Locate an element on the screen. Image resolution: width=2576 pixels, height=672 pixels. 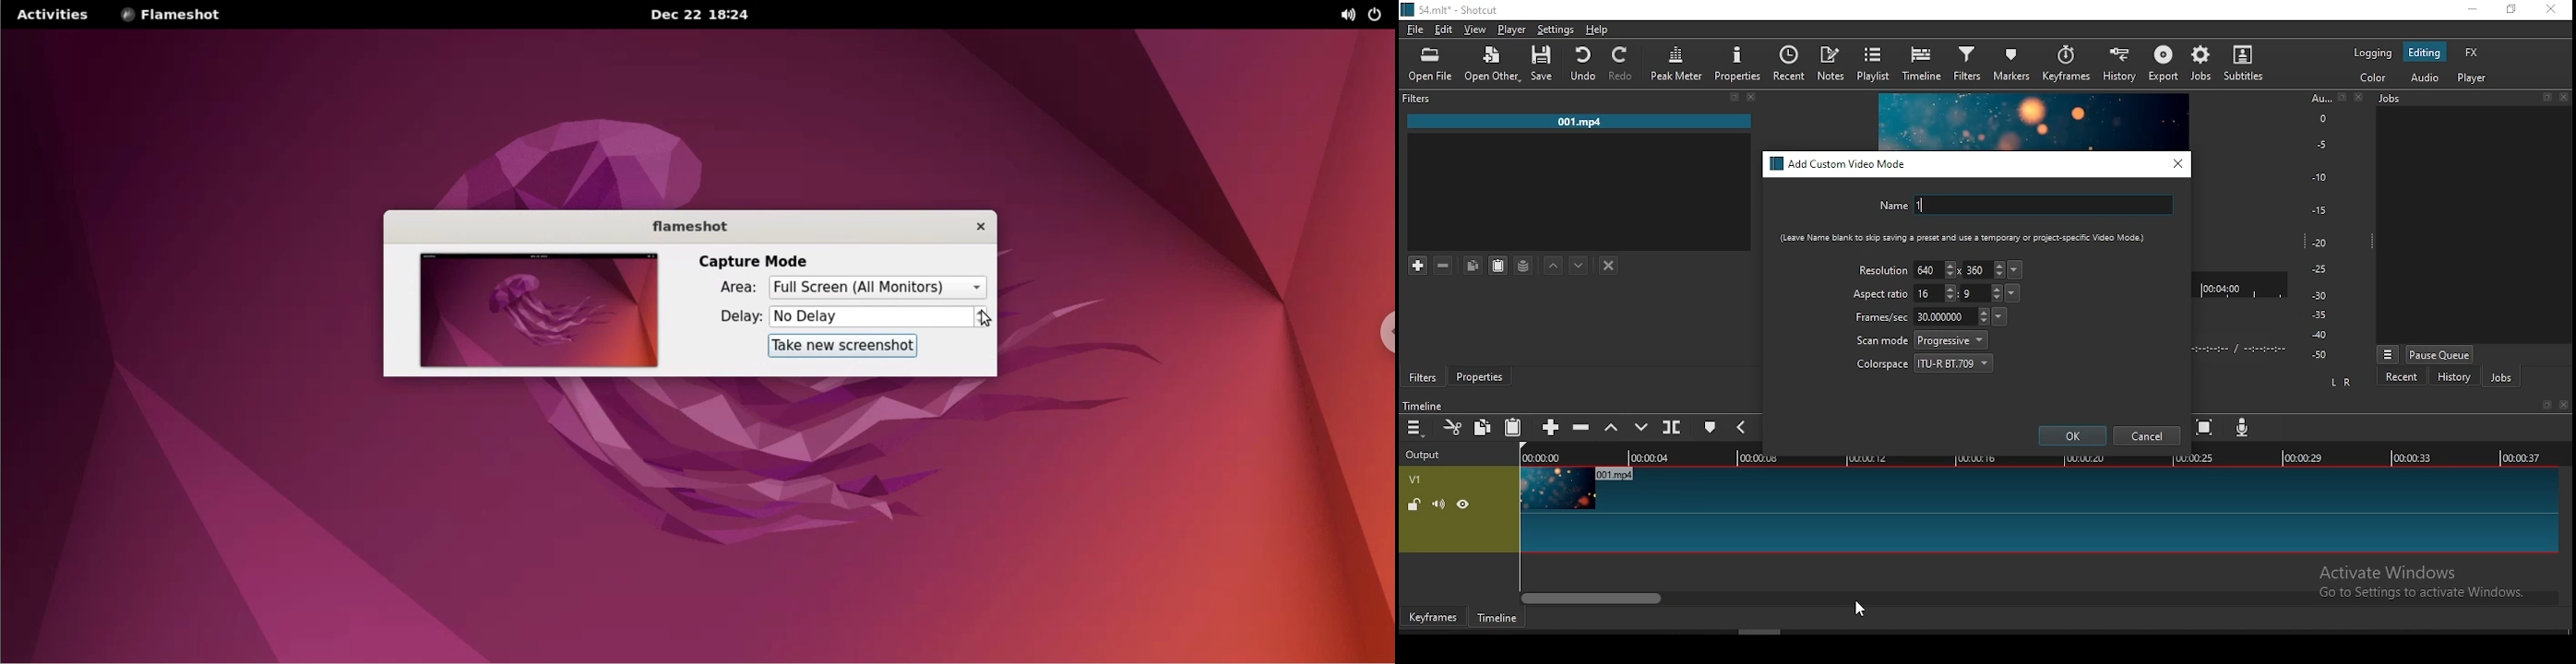
-35 is located at coordinates (2316, 315).